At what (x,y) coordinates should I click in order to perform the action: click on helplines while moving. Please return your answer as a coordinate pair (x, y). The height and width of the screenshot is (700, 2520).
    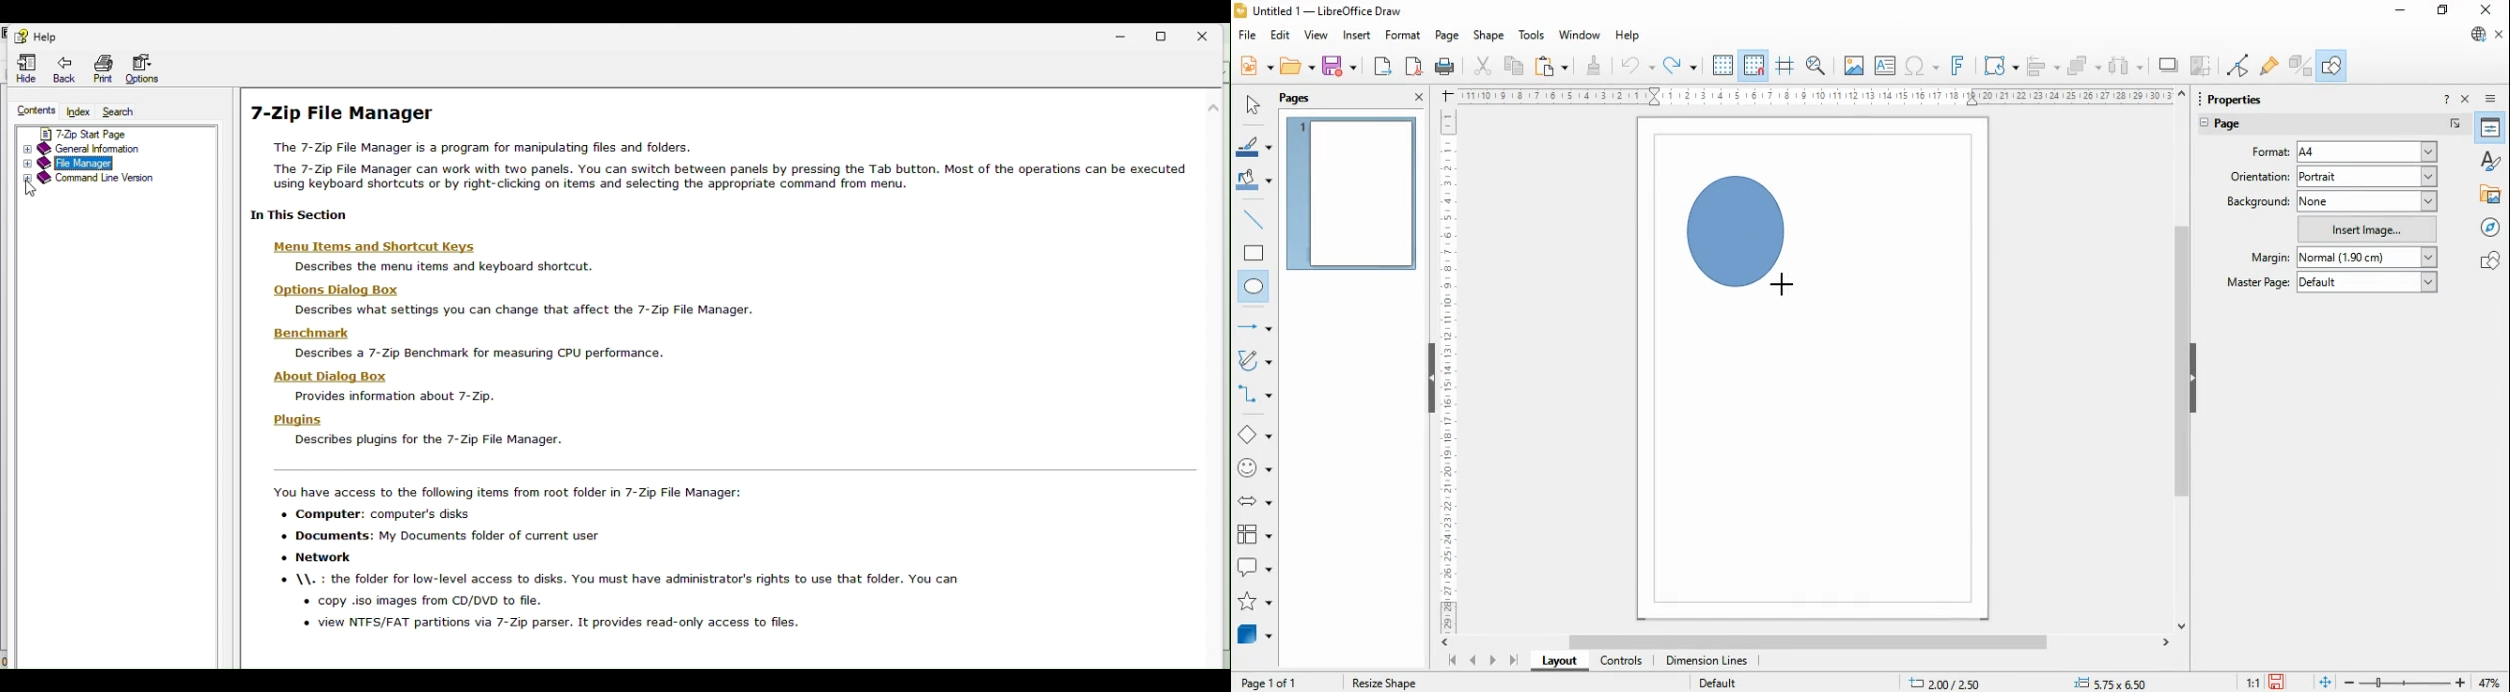
    Looking at the image, I should click on (1785, 66).